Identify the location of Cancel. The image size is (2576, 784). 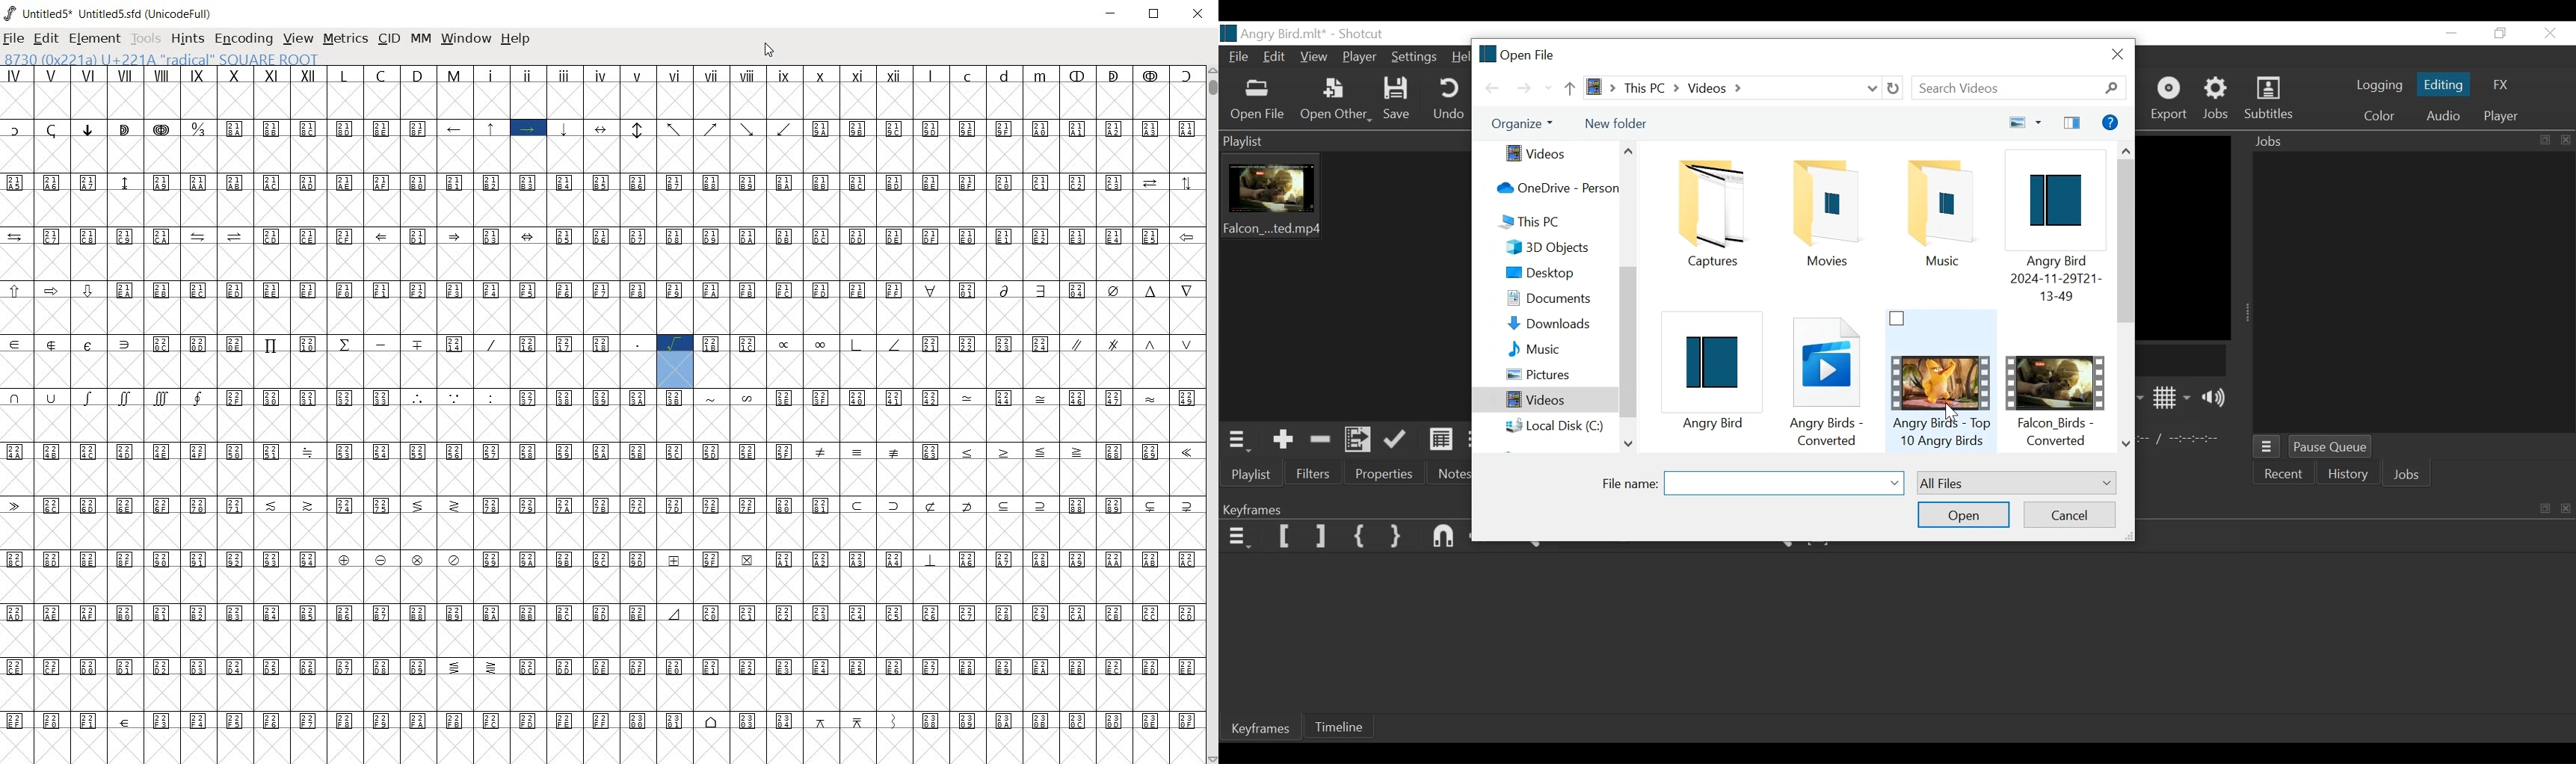
(2069, 517).